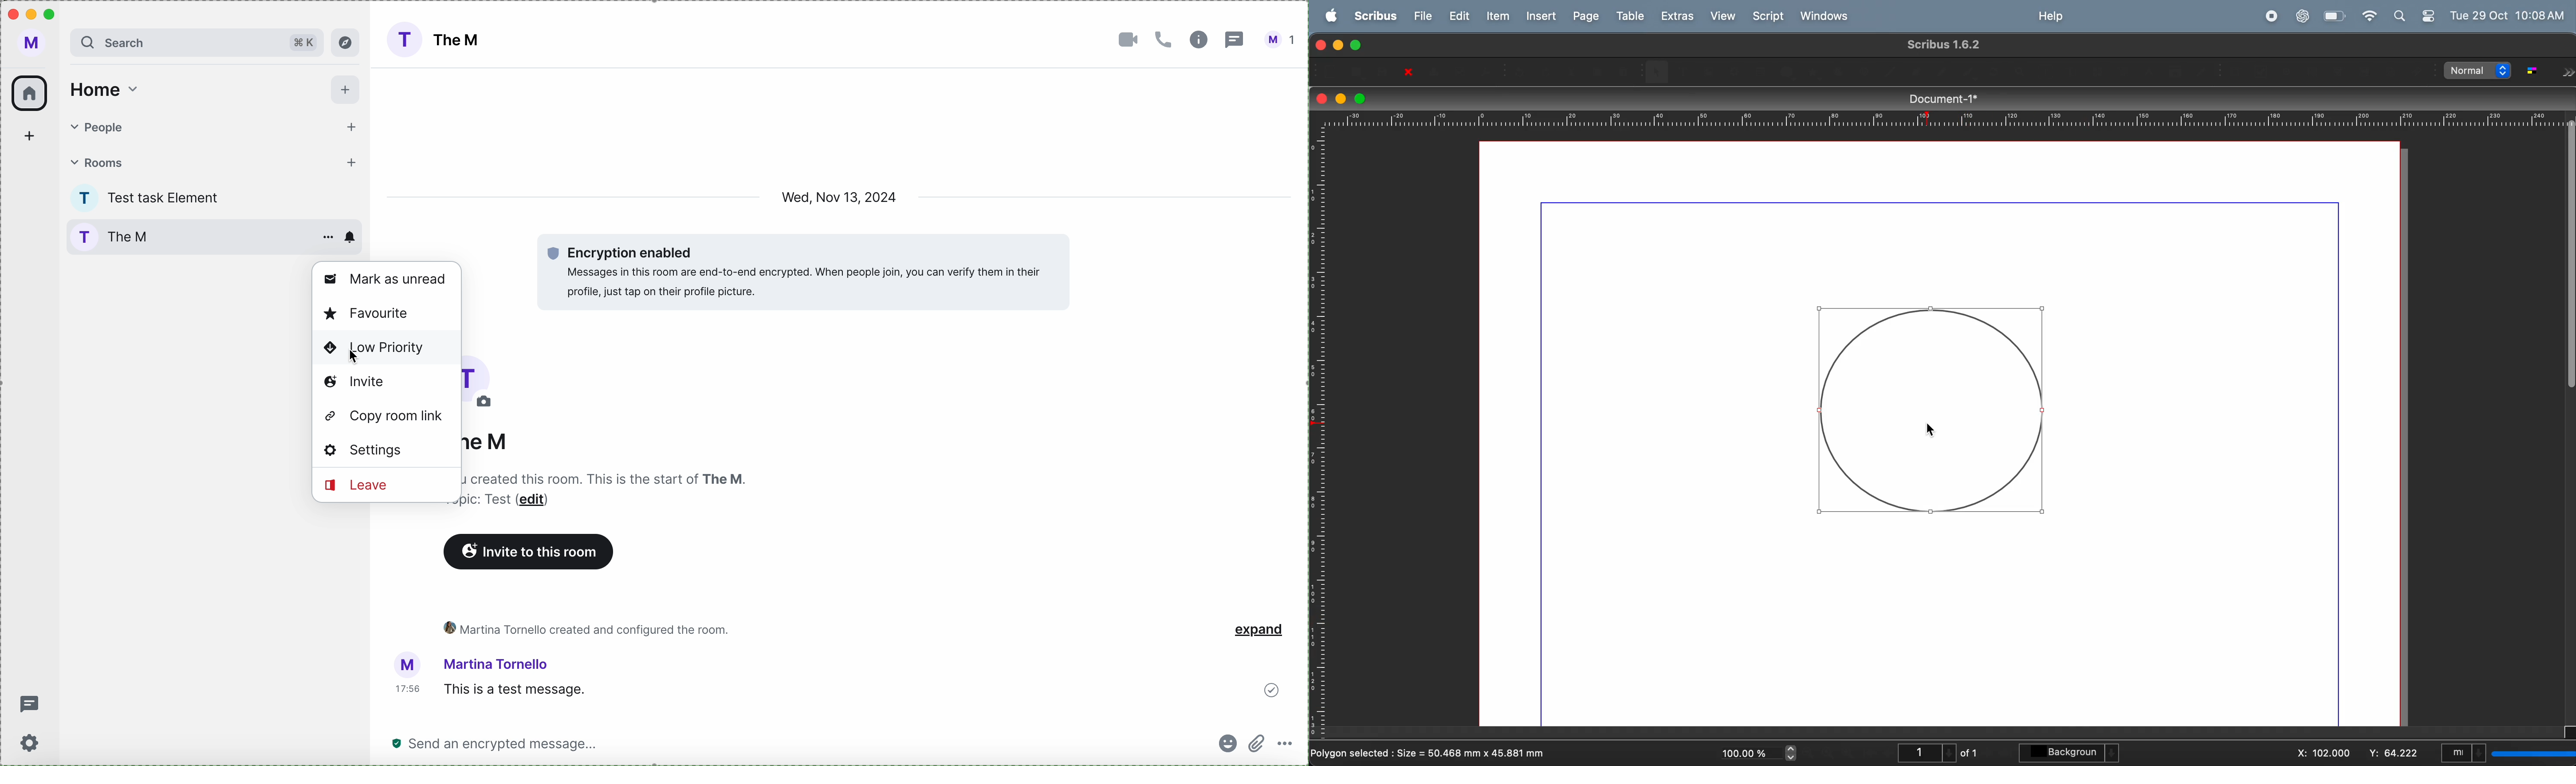  What do you see at coordinates (1403, 73) in the screenshot?
I see `close` at bounding box center [1403, 73].